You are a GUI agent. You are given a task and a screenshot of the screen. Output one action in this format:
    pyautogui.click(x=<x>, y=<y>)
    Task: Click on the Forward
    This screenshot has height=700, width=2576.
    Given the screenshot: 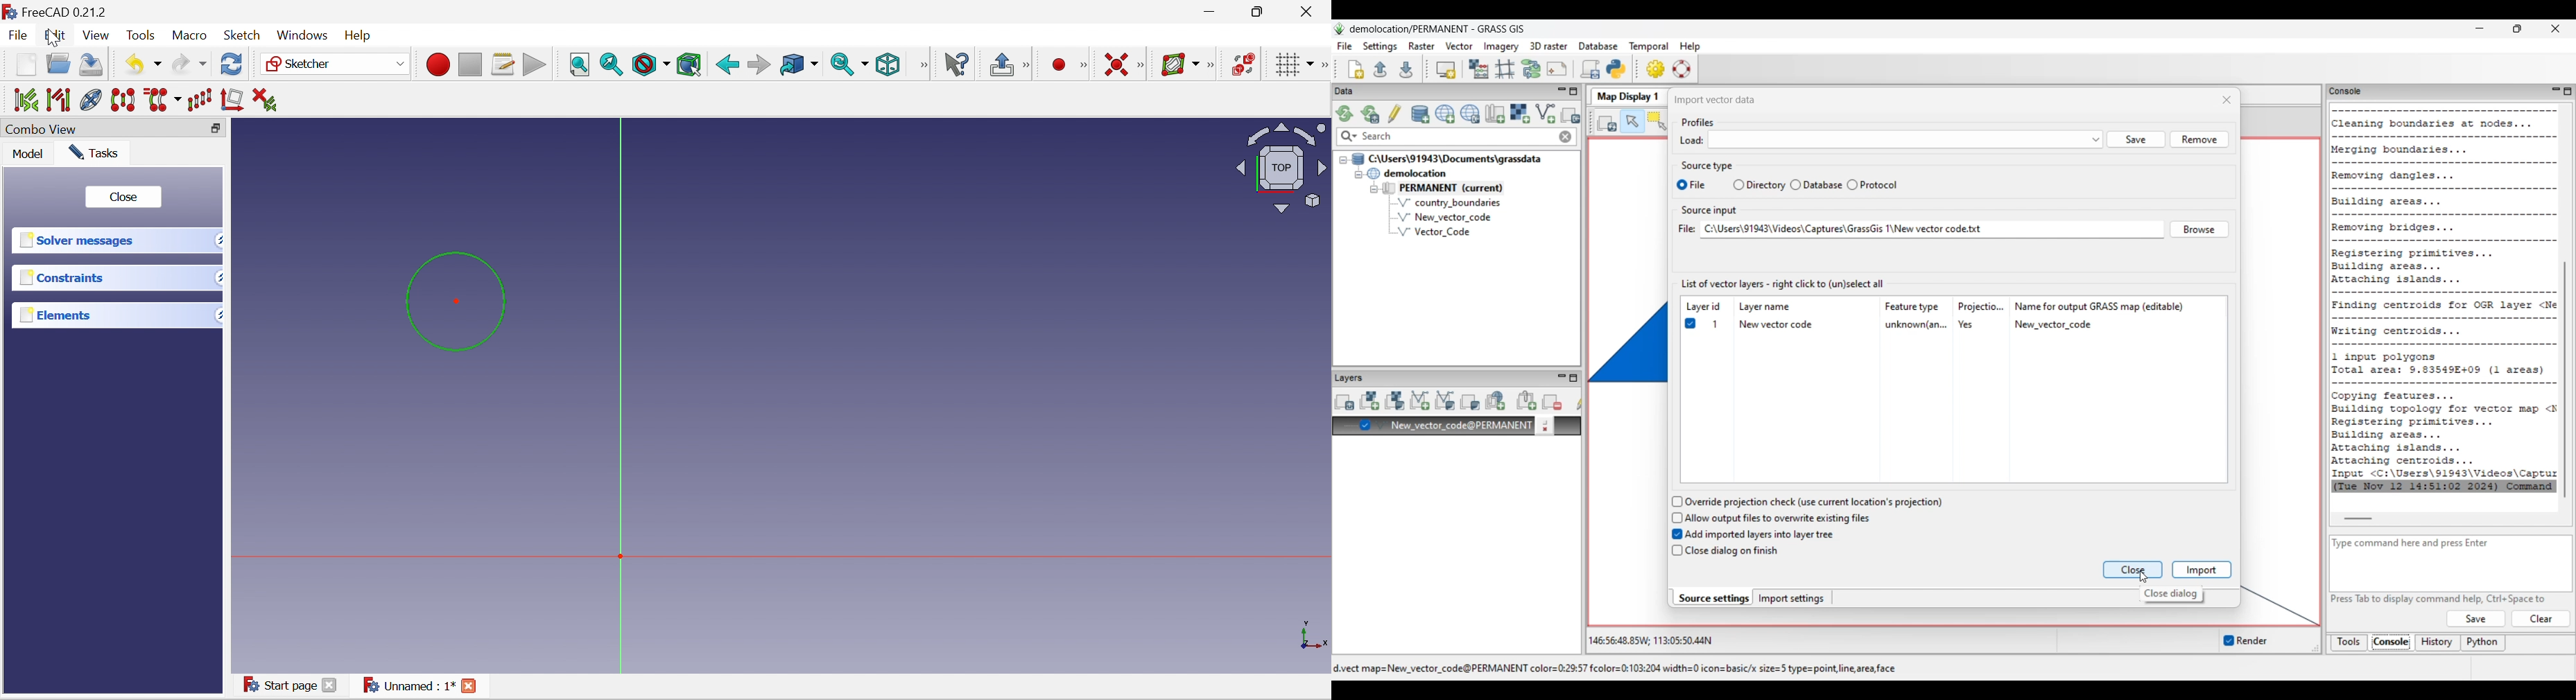 What is the action you would take?
    pyautogui.click(x=758, y=64)
    